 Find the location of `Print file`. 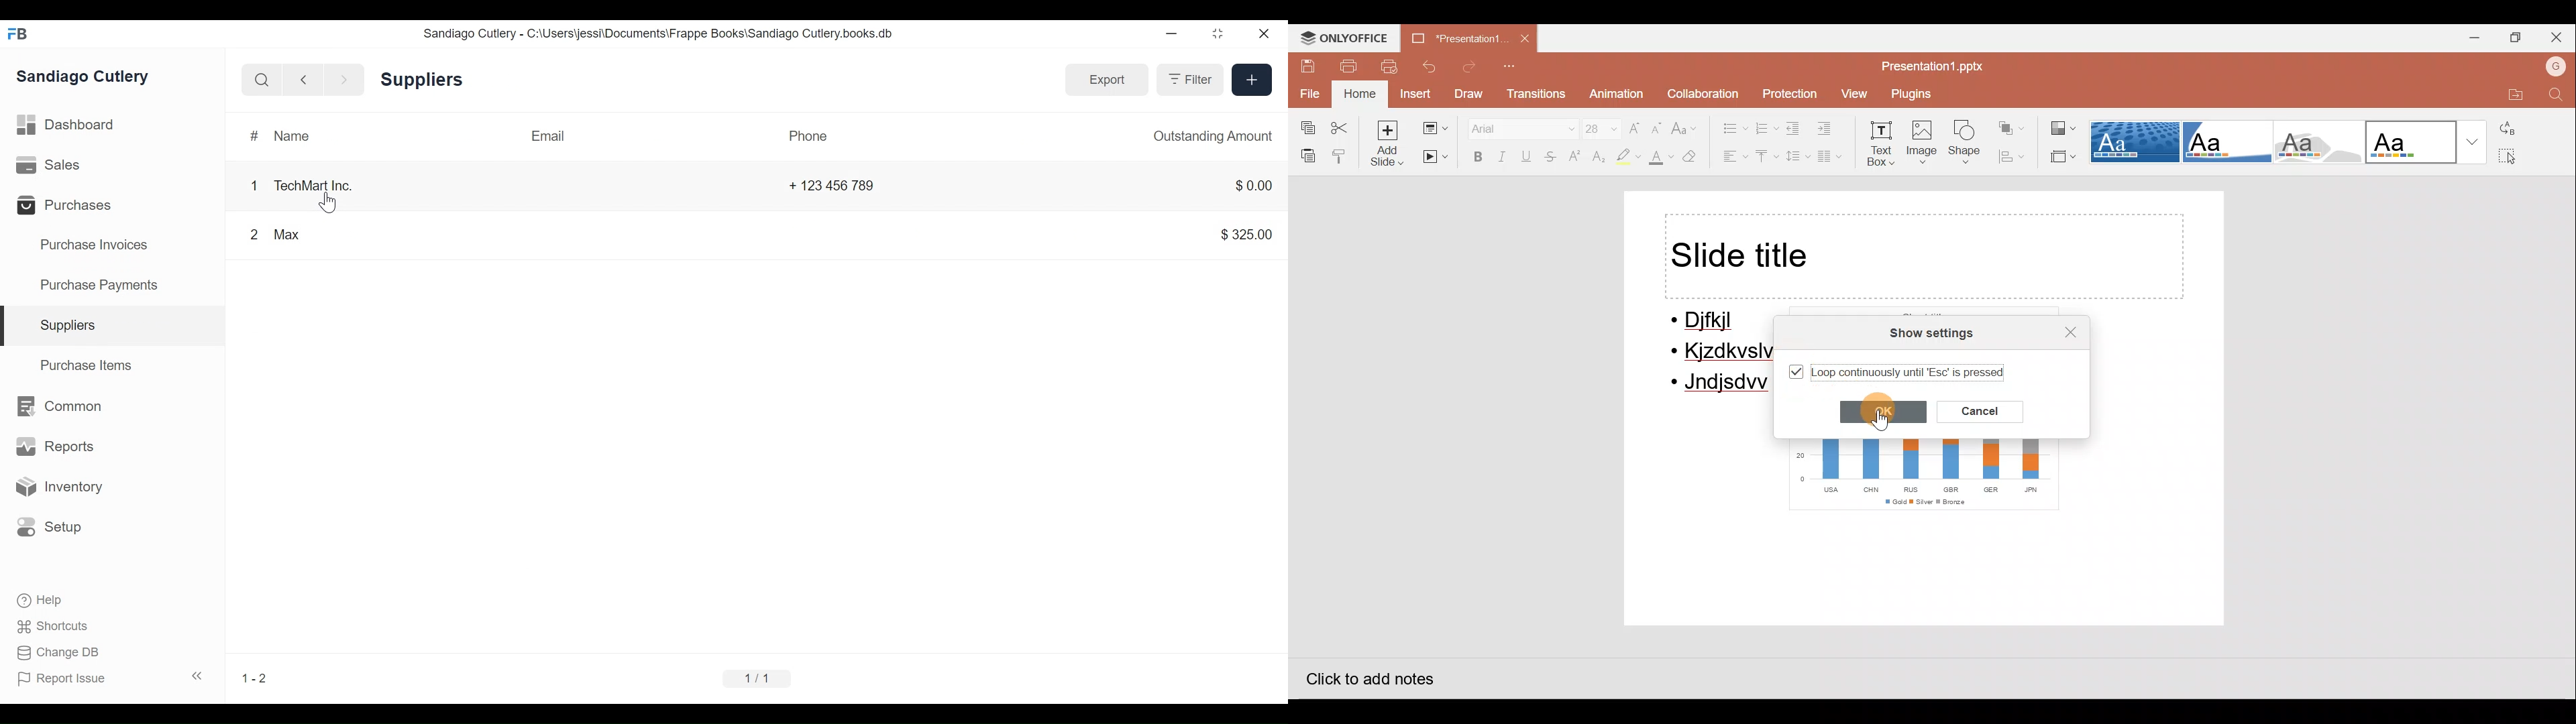

Print file is located at coordinates (1340, 65).